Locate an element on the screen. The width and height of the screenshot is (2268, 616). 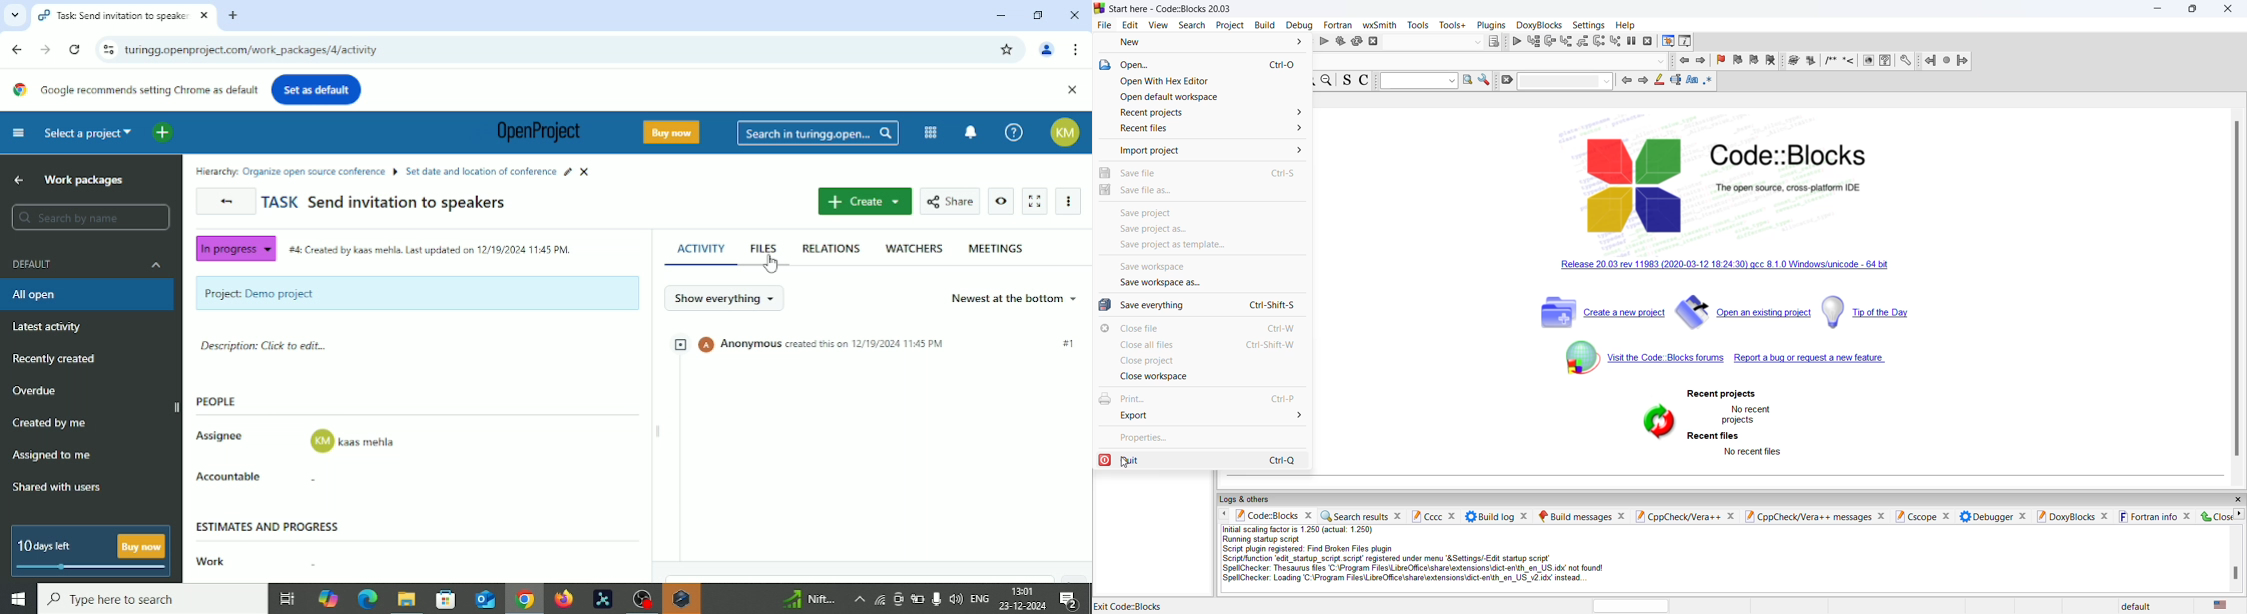
speaker is located at coordinates (956, 598).